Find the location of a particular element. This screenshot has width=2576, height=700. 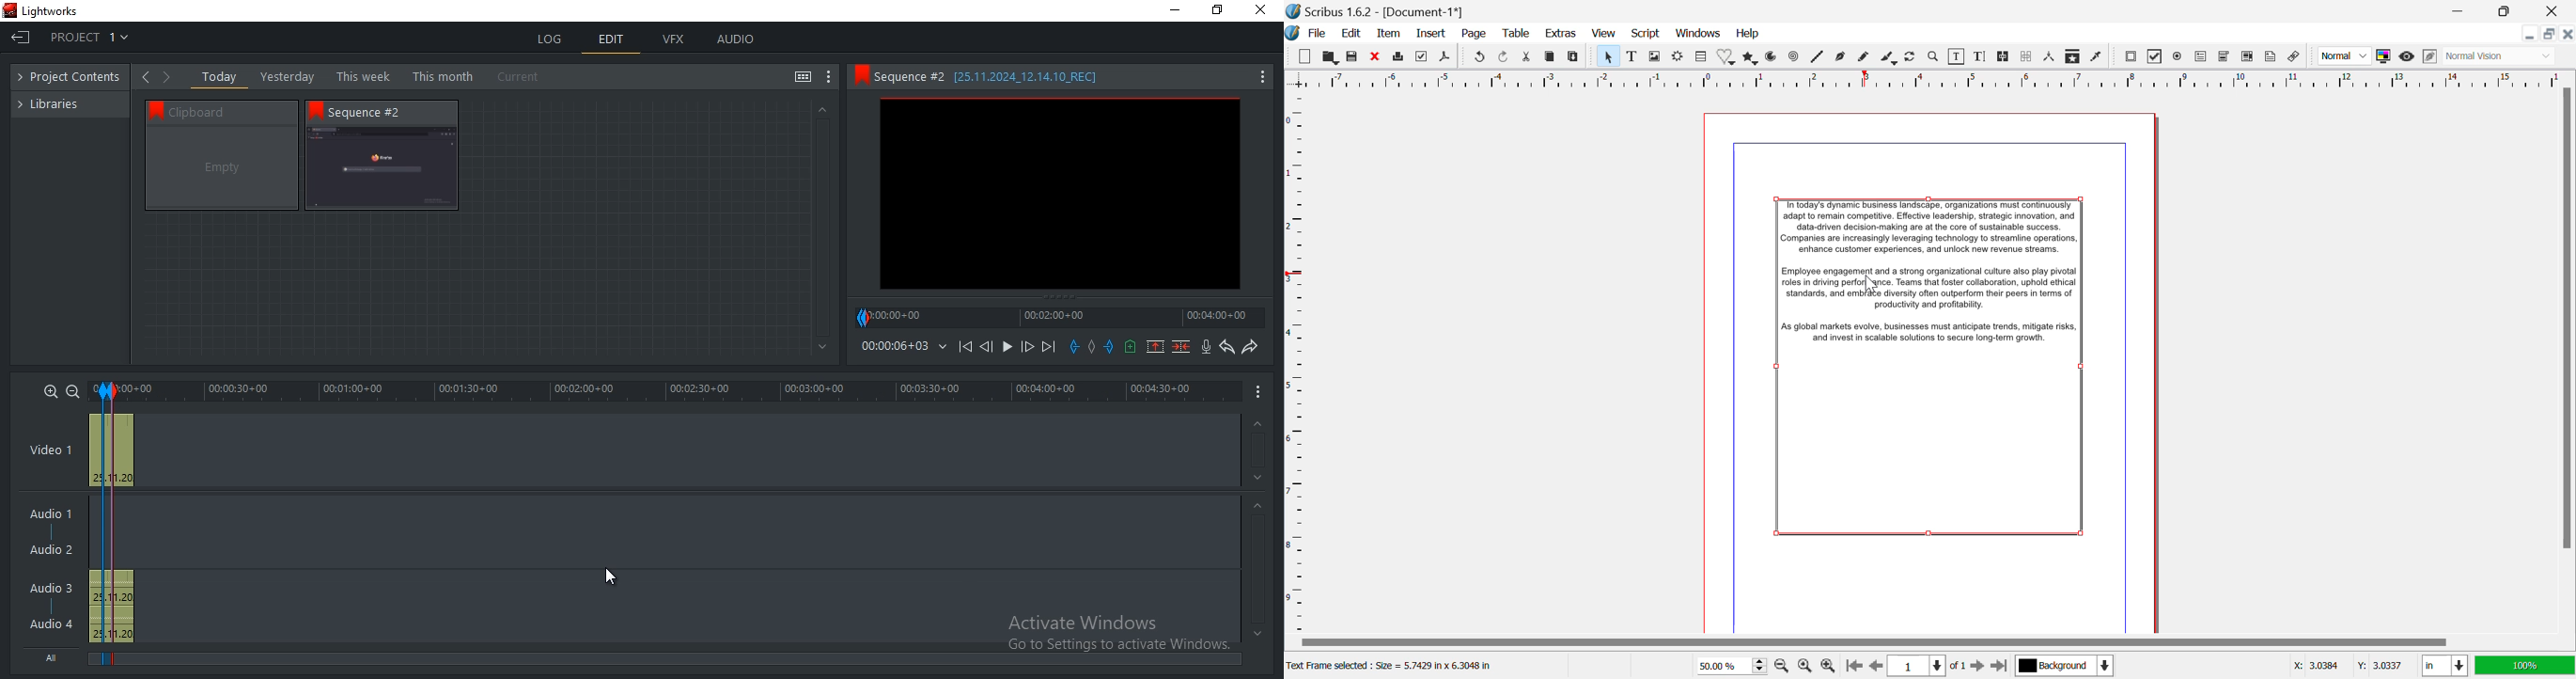

Zoom to 100% is located at coordinates (1805, 666).